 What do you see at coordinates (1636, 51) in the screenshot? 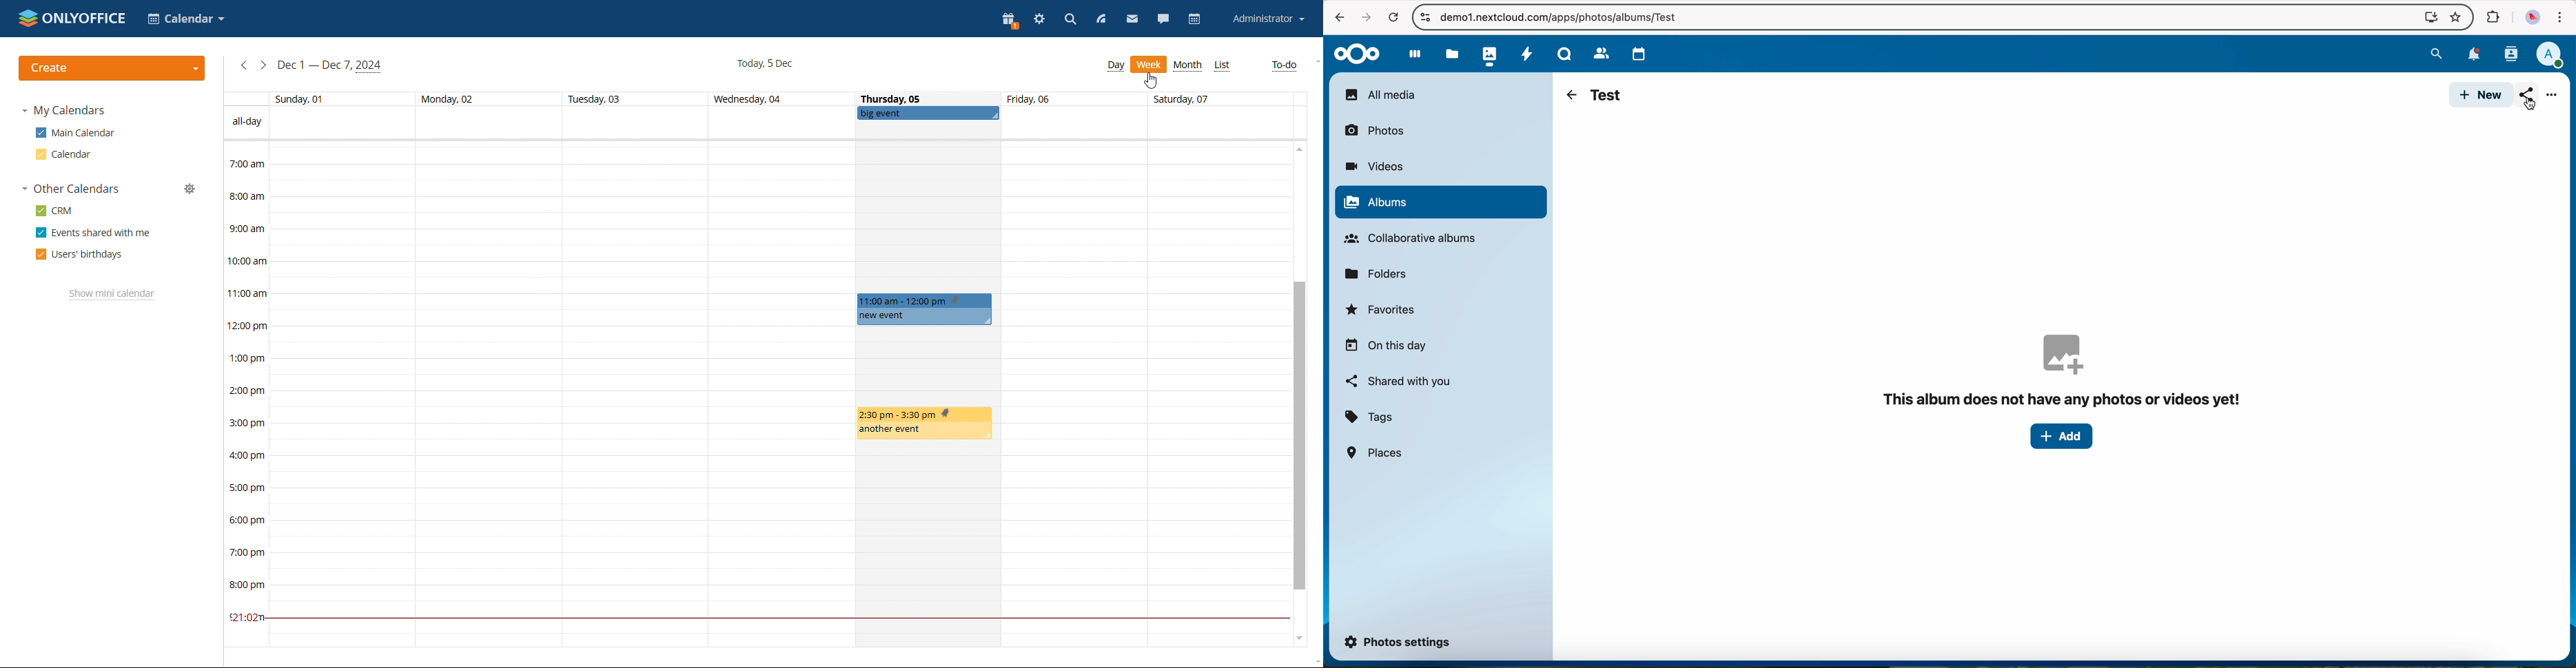
I see `calendar` at bounding box center [1636, 51].